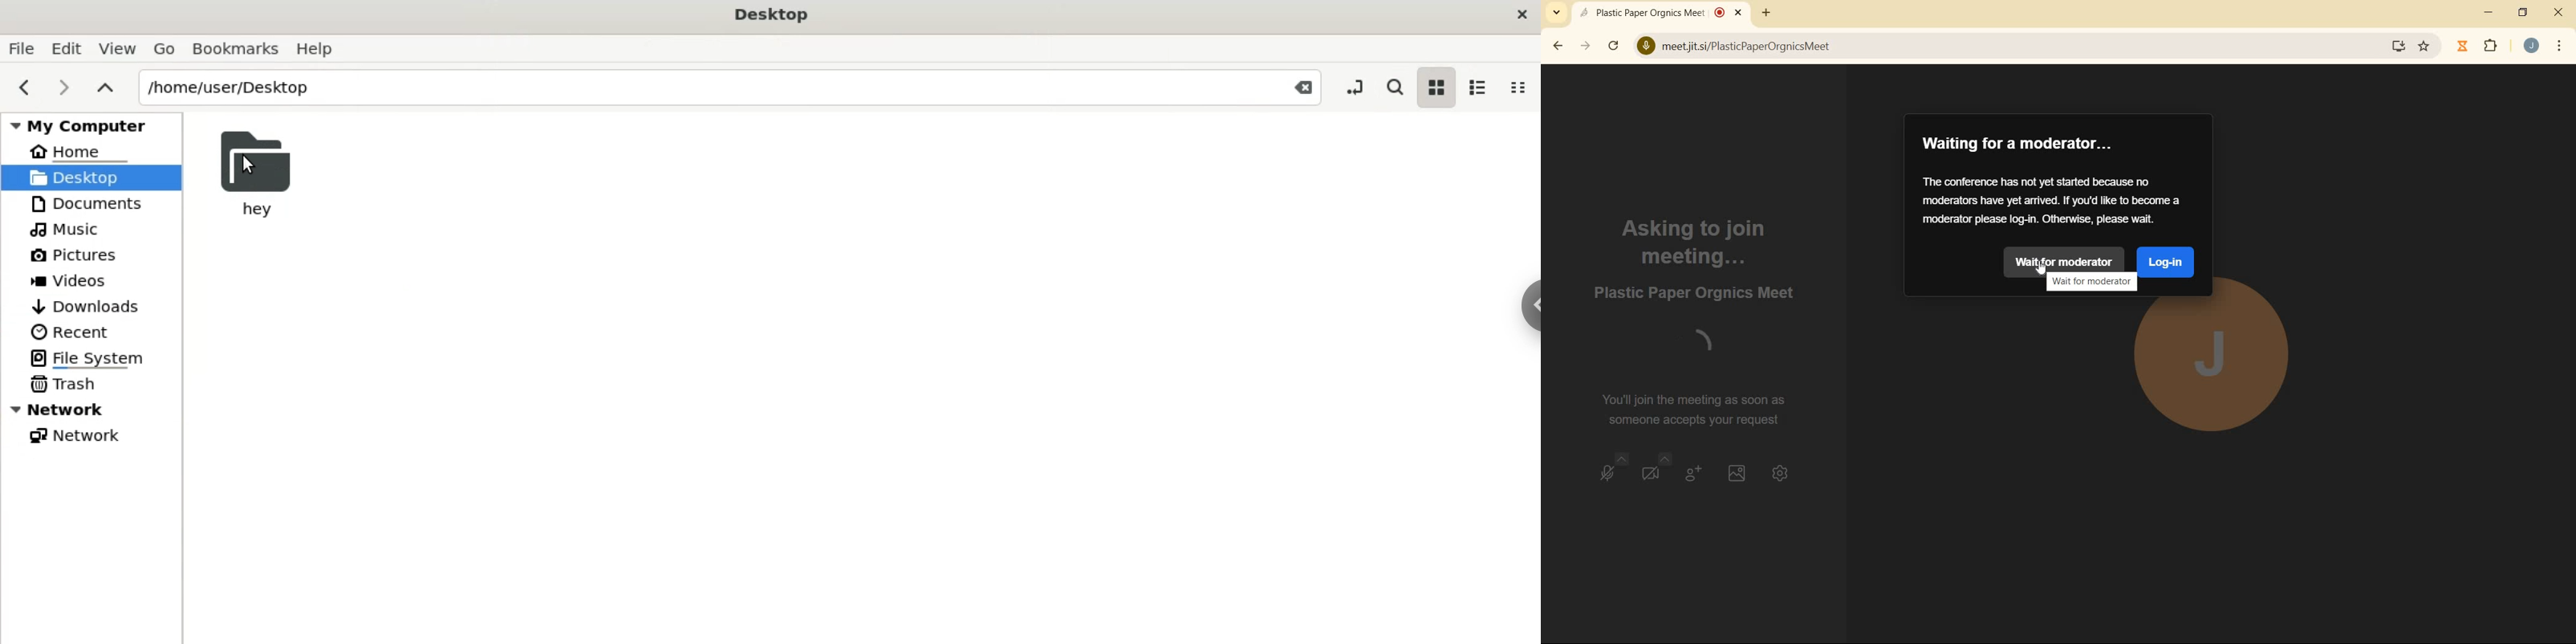 The width and height of the screenshot is (2576, 644). I want to click on restore down, so click(2525, 14).